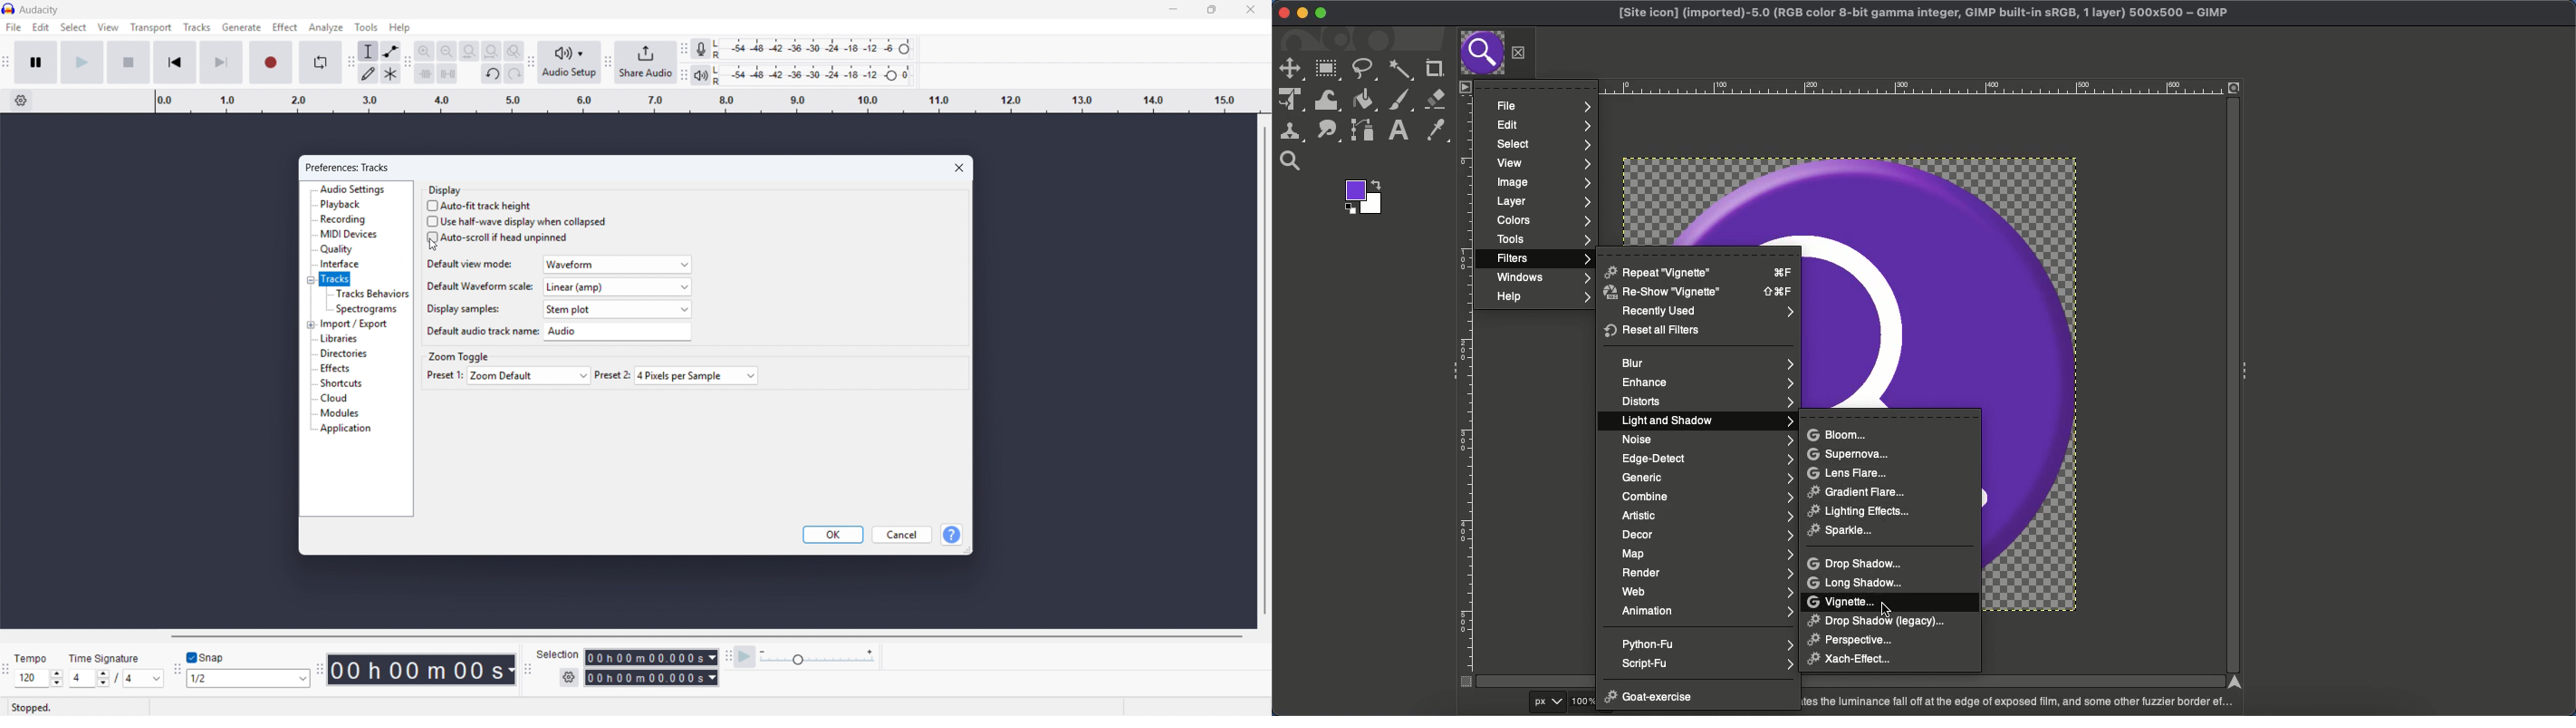  Describe the element at coordinates (6, 672) in the screenshot. I see `time signature toolbar` at that location.